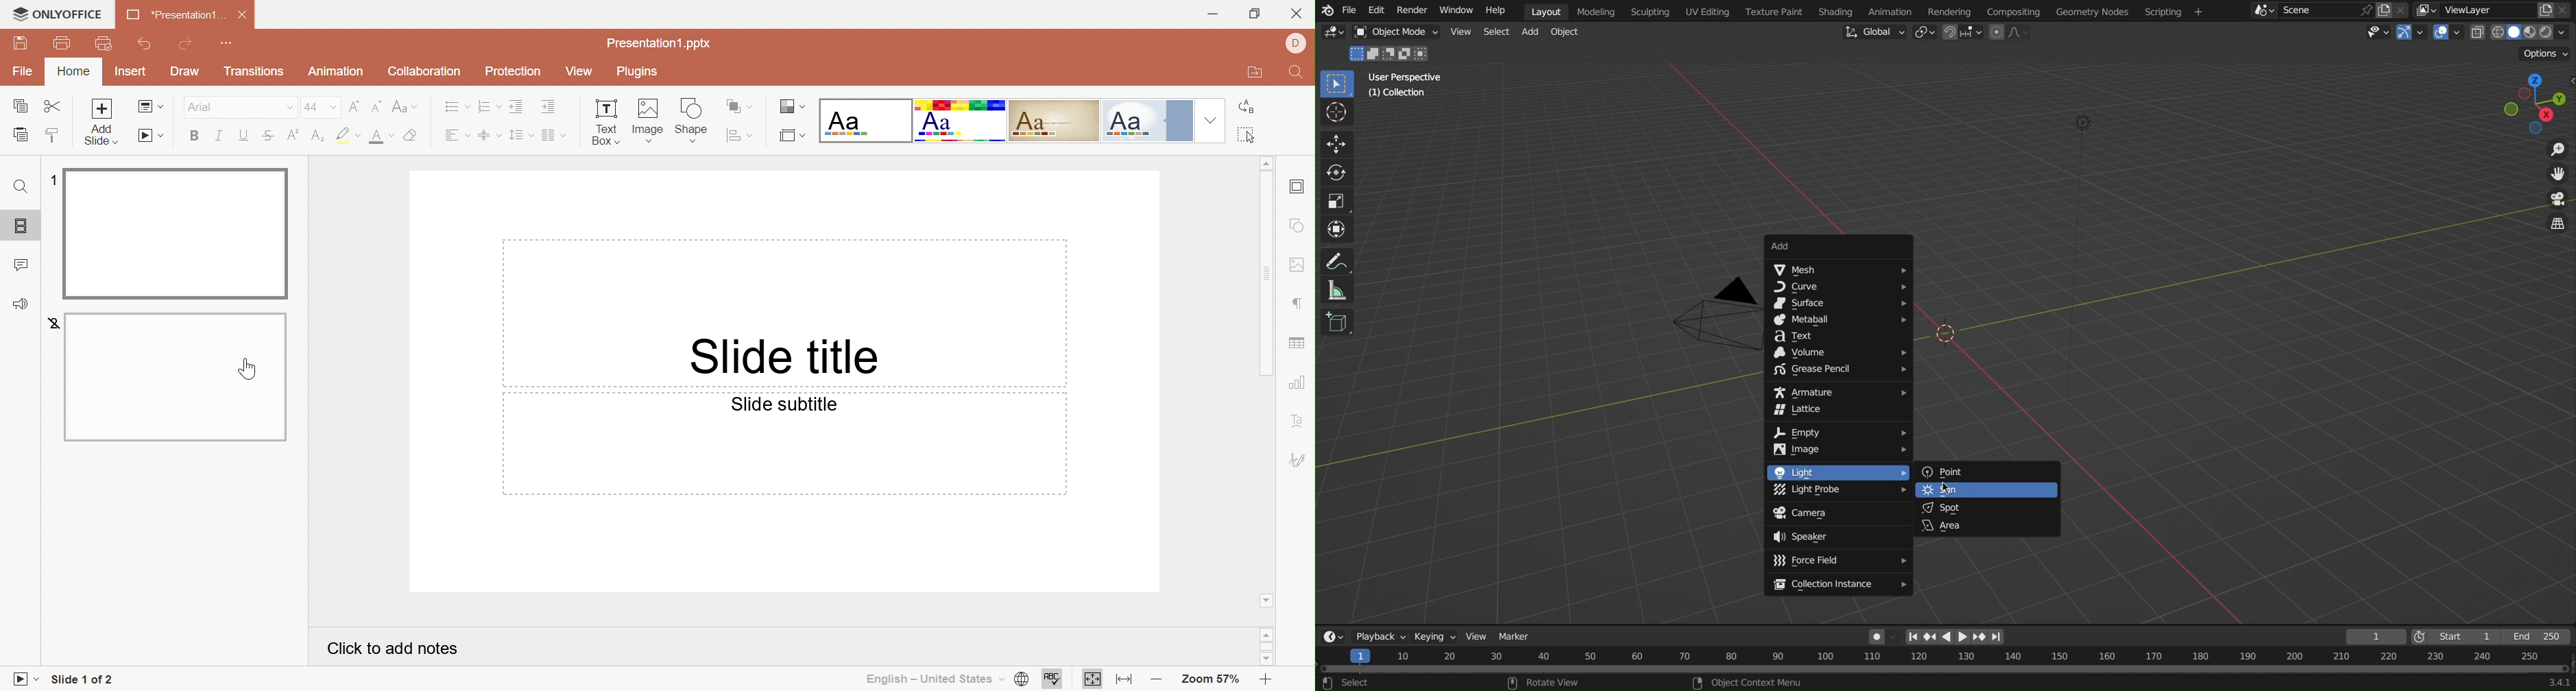 This screenshot has width=2576, height=700. What do you see at coordinates (2555, 200) in the screenshot?
I see `Camera View` at bounding box center [2555, 200].